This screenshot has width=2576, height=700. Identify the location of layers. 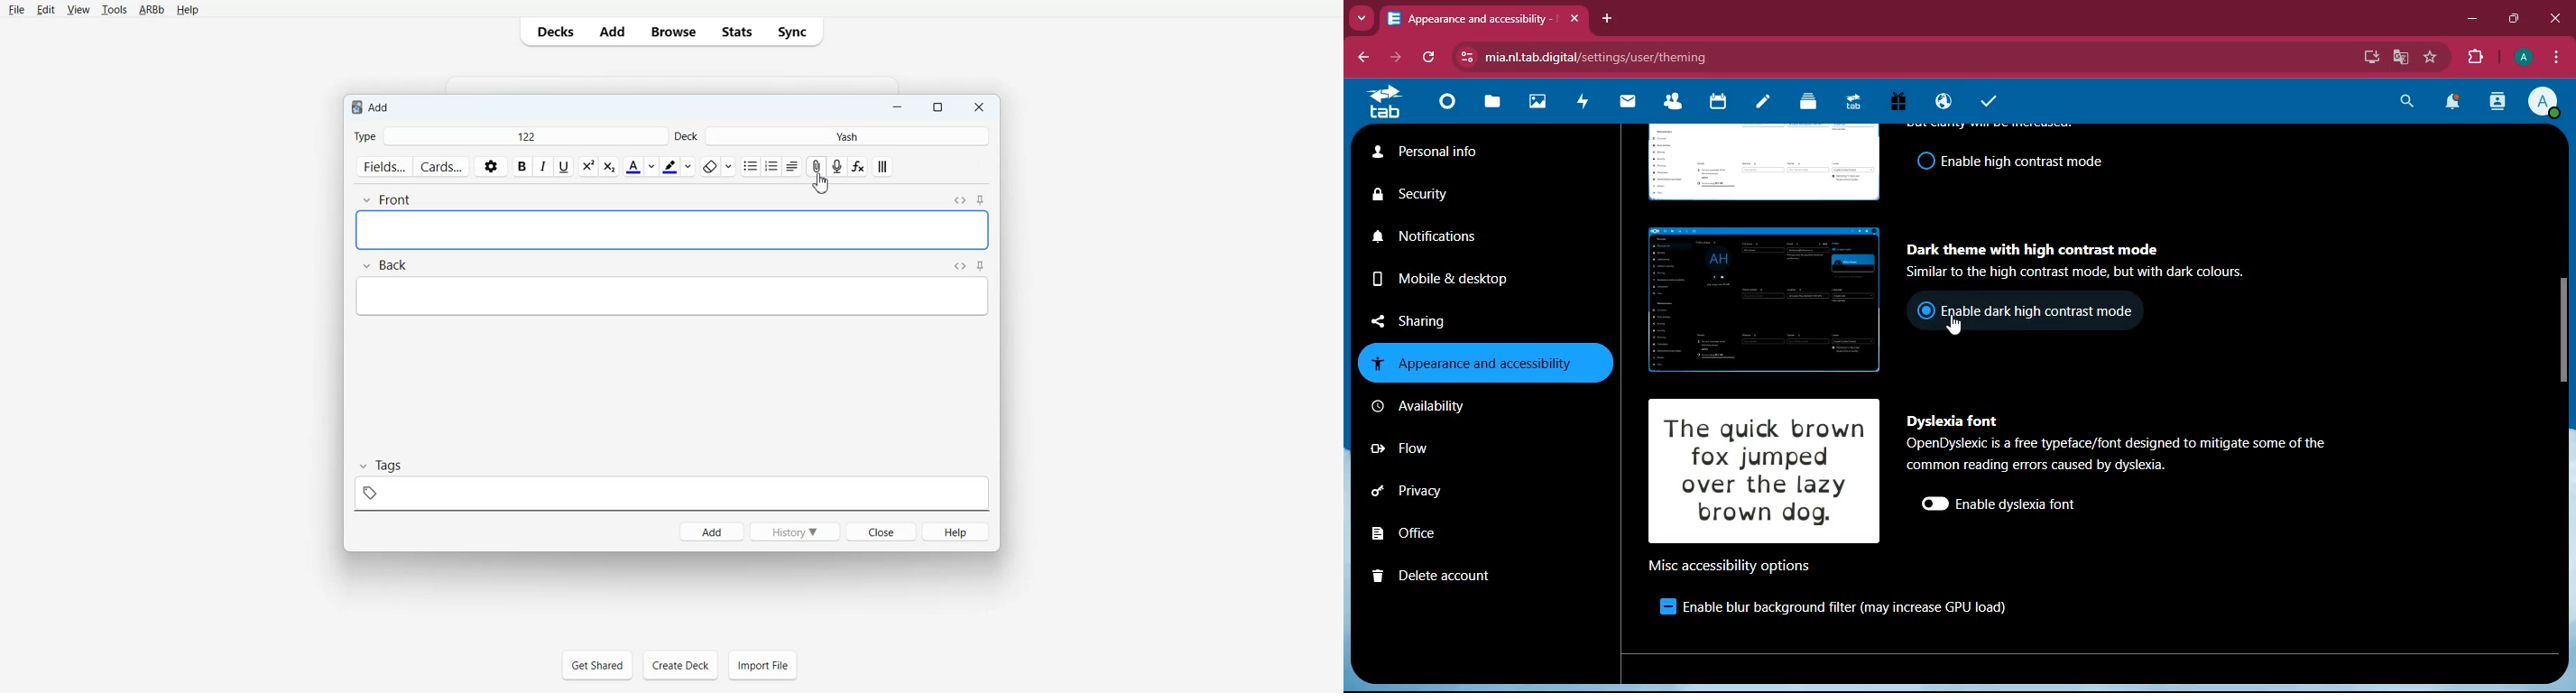
(1814, 105).